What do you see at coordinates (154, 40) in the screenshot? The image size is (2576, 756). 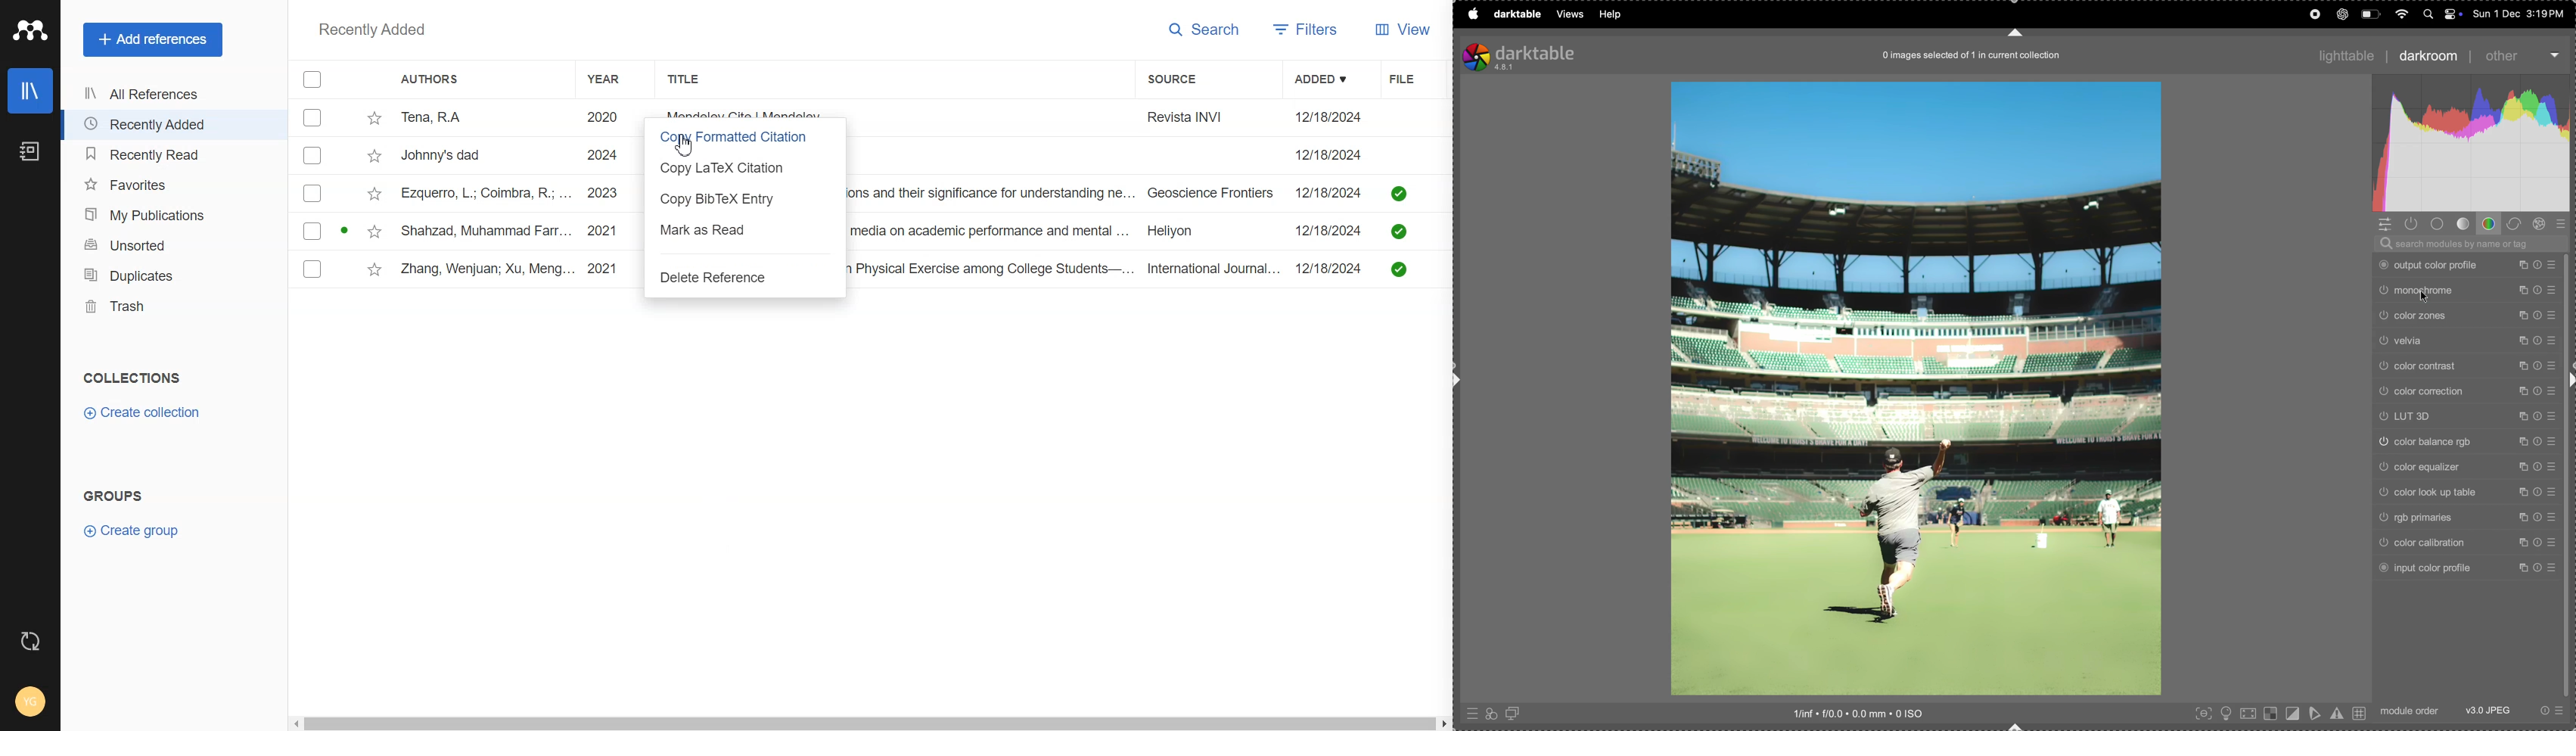 I see `Add References` at bounding box center [154, 40].